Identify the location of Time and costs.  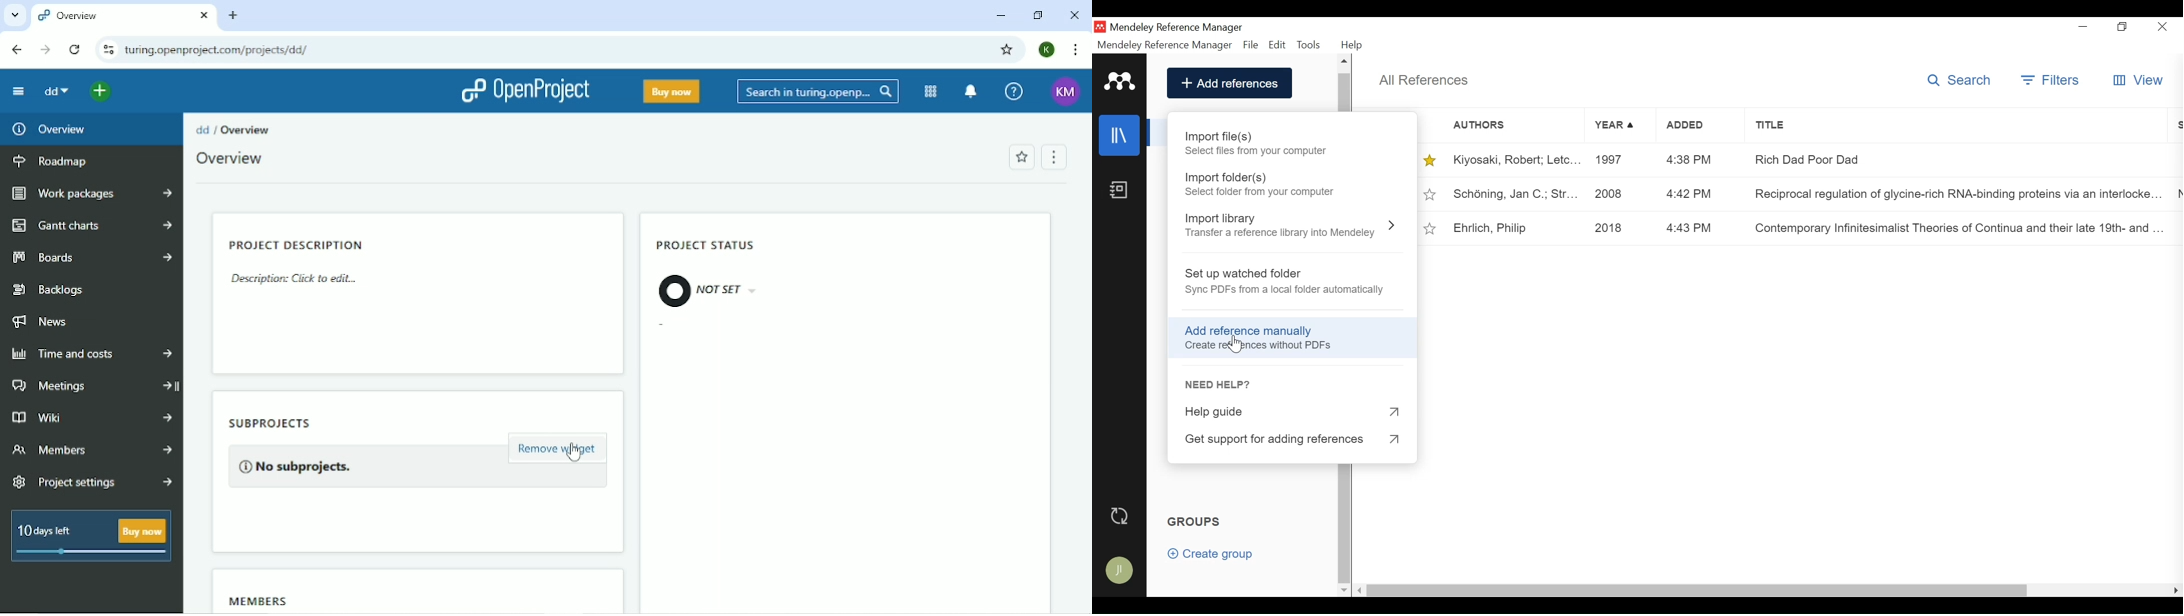
(90, 355).